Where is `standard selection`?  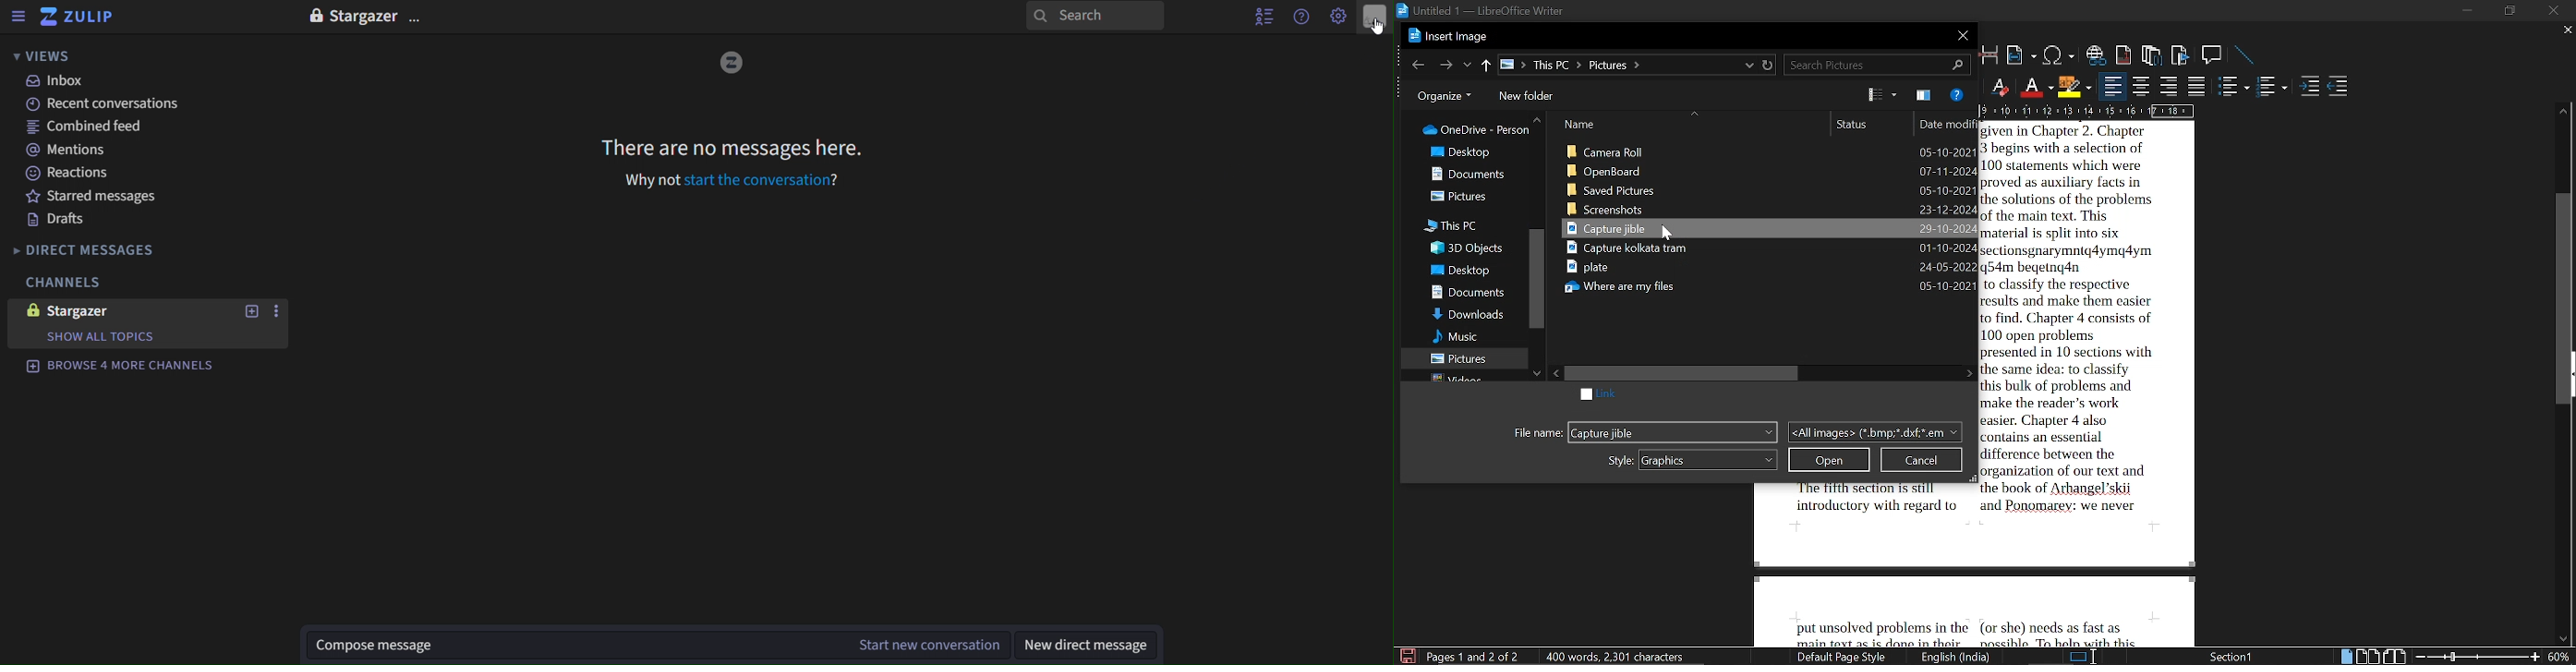
standard selection is located at coordinates (2080, 657).